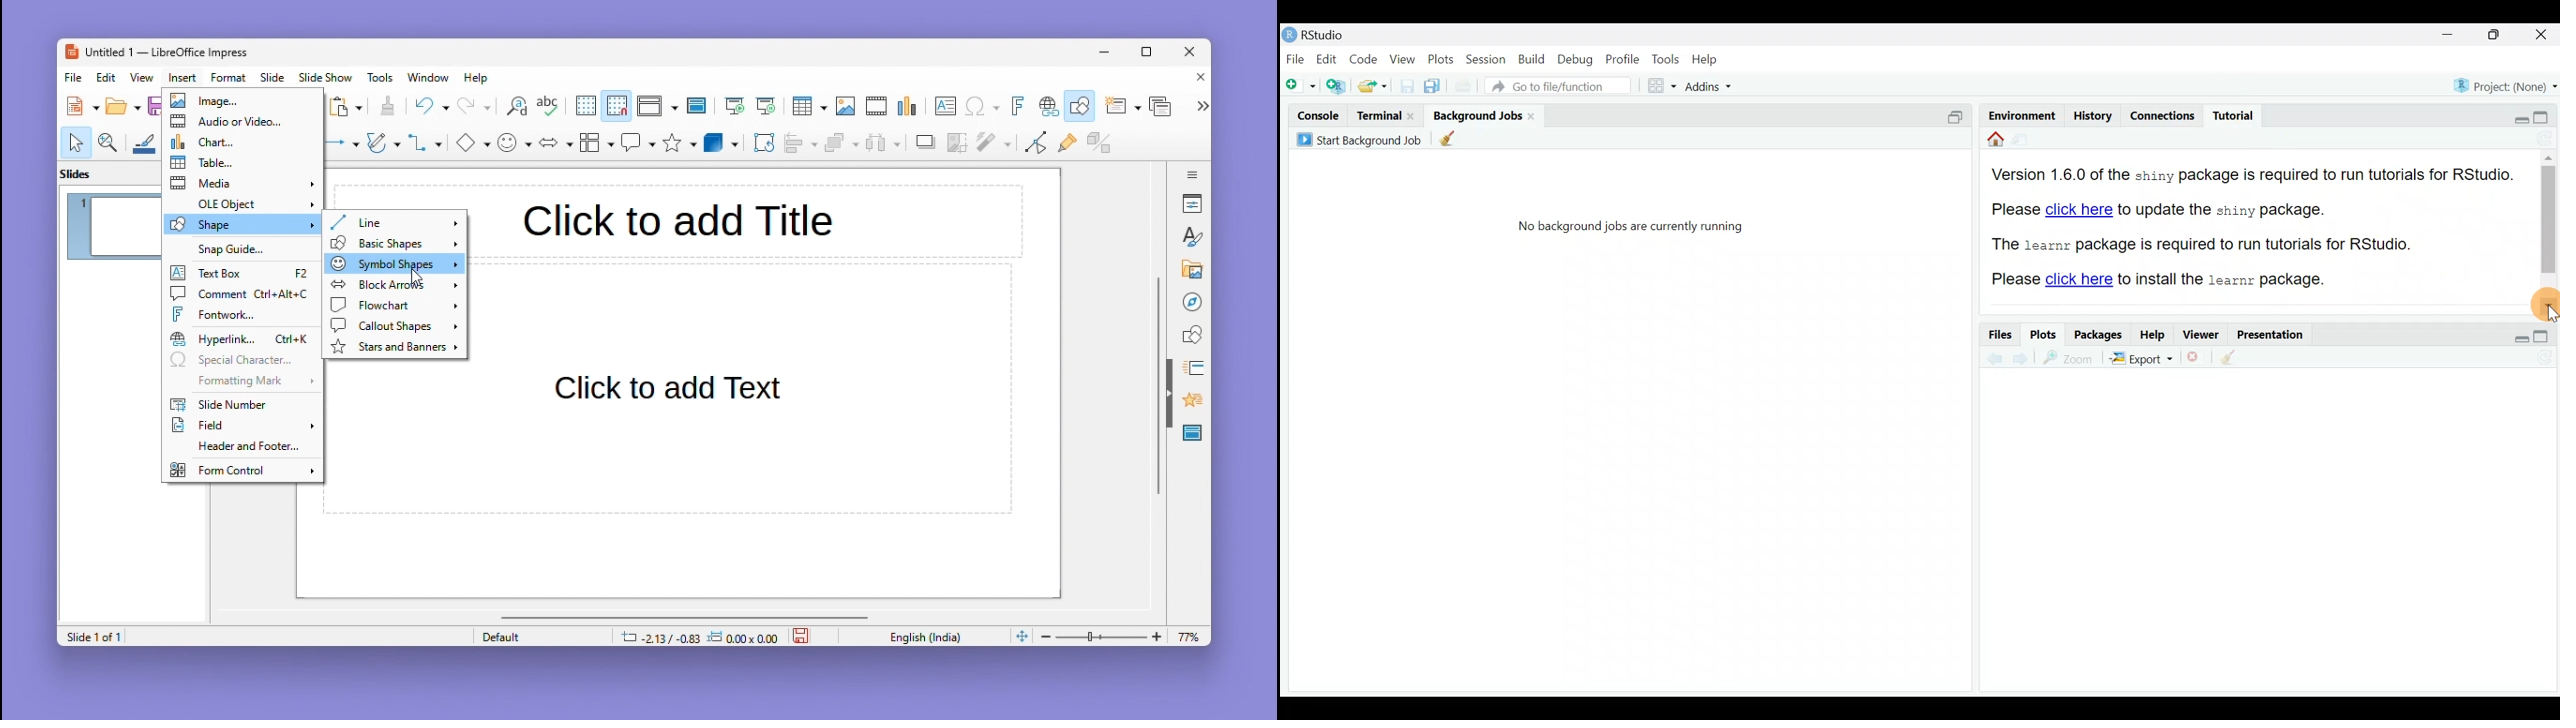  What do you see at coordinates (2231, 209) in the screenshot?
I see `to update the shiny package.` at bounding box center [2231, 209].